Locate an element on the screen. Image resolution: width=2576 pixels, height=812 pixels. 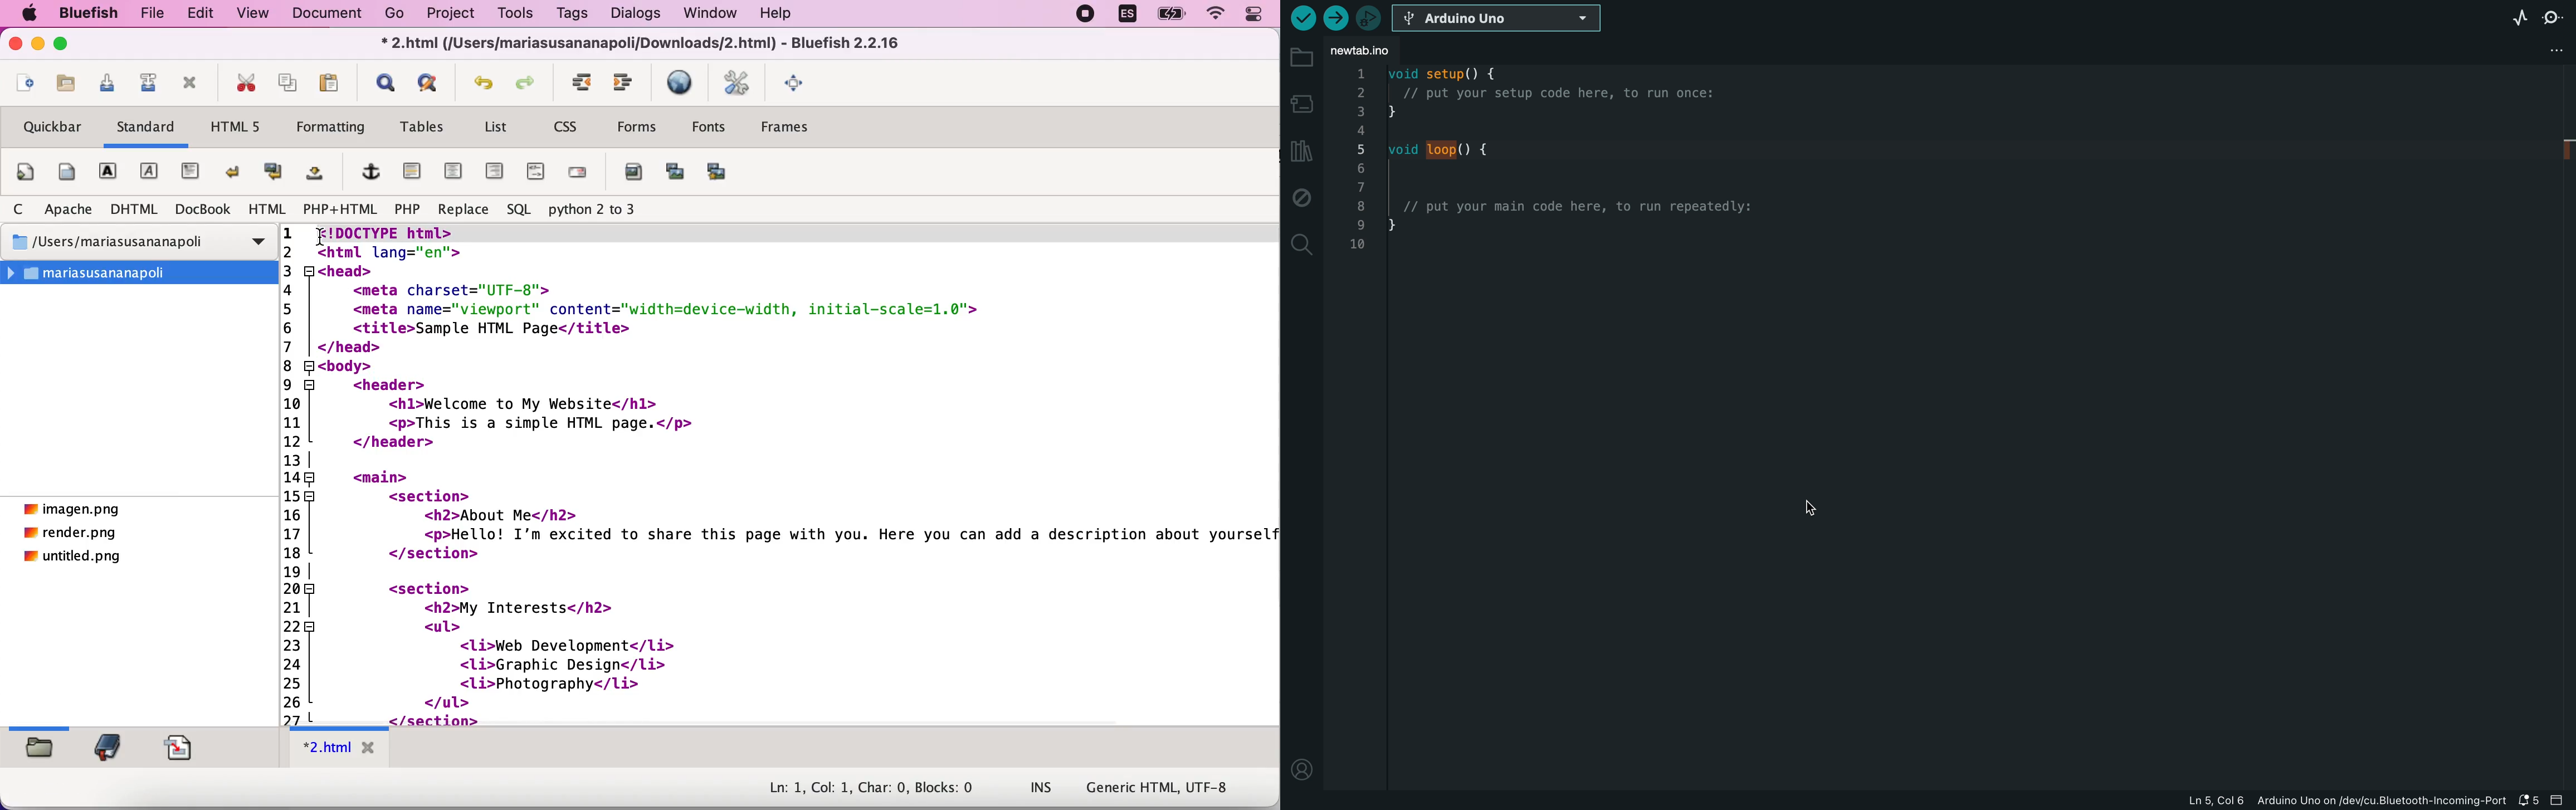
profile is located at coordinates (1301, 771).